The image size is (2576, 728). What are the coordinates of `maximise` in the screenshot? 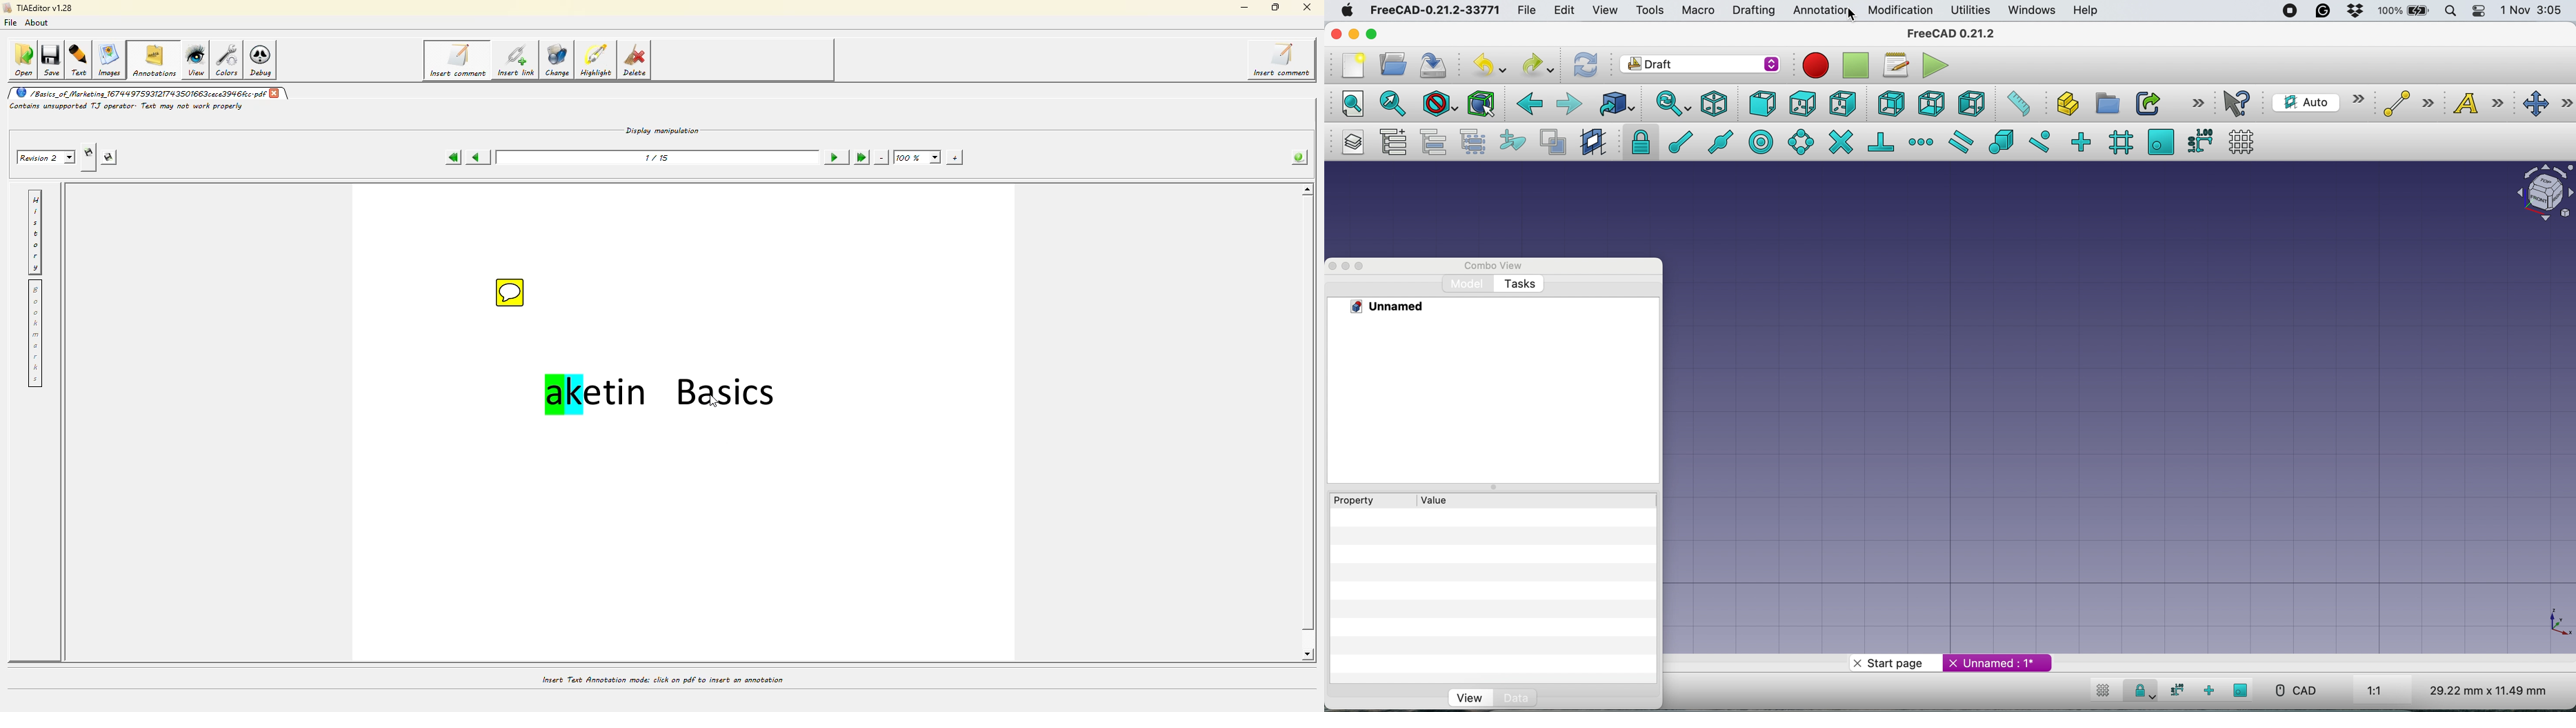 It's located at (1372, 34).